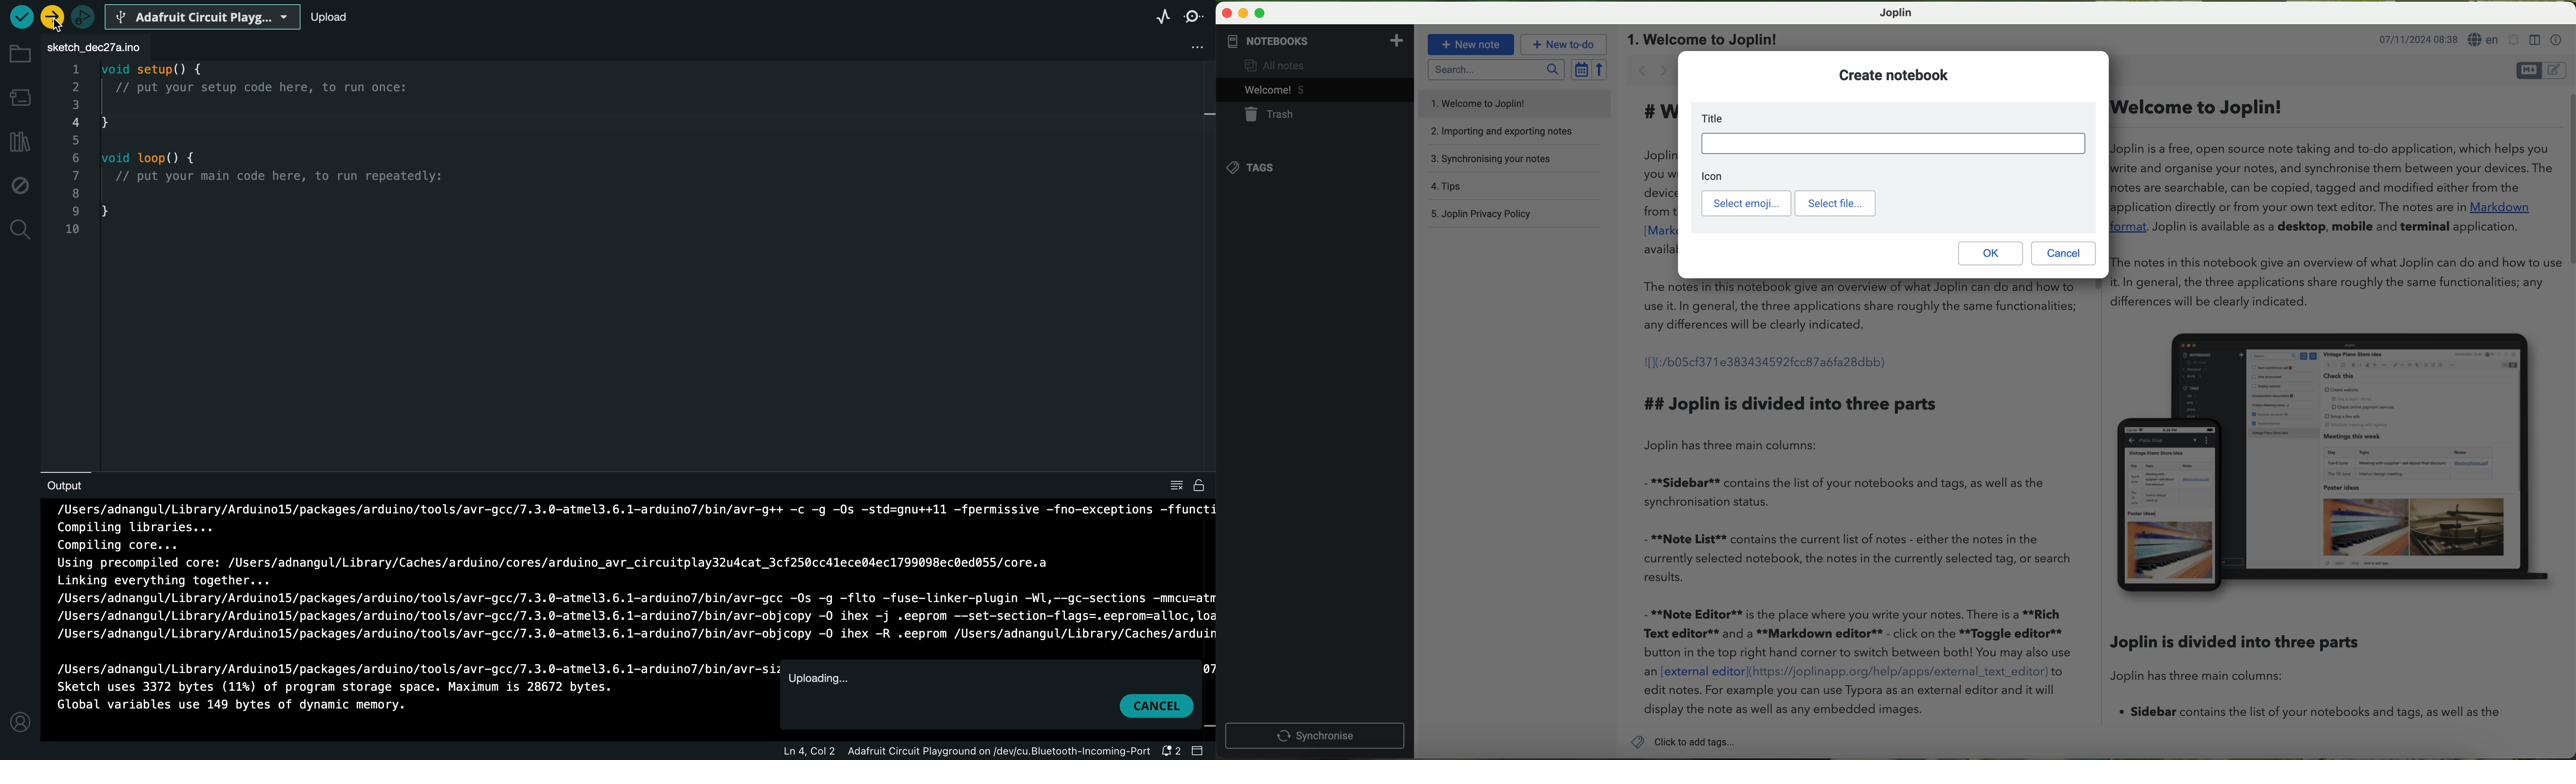 The height and width of the screenshot is (784, 2576). What do you see at coordinates (2064, 253) in the screenshot?
I see `Cancel` at bounding box center [2064, 253].